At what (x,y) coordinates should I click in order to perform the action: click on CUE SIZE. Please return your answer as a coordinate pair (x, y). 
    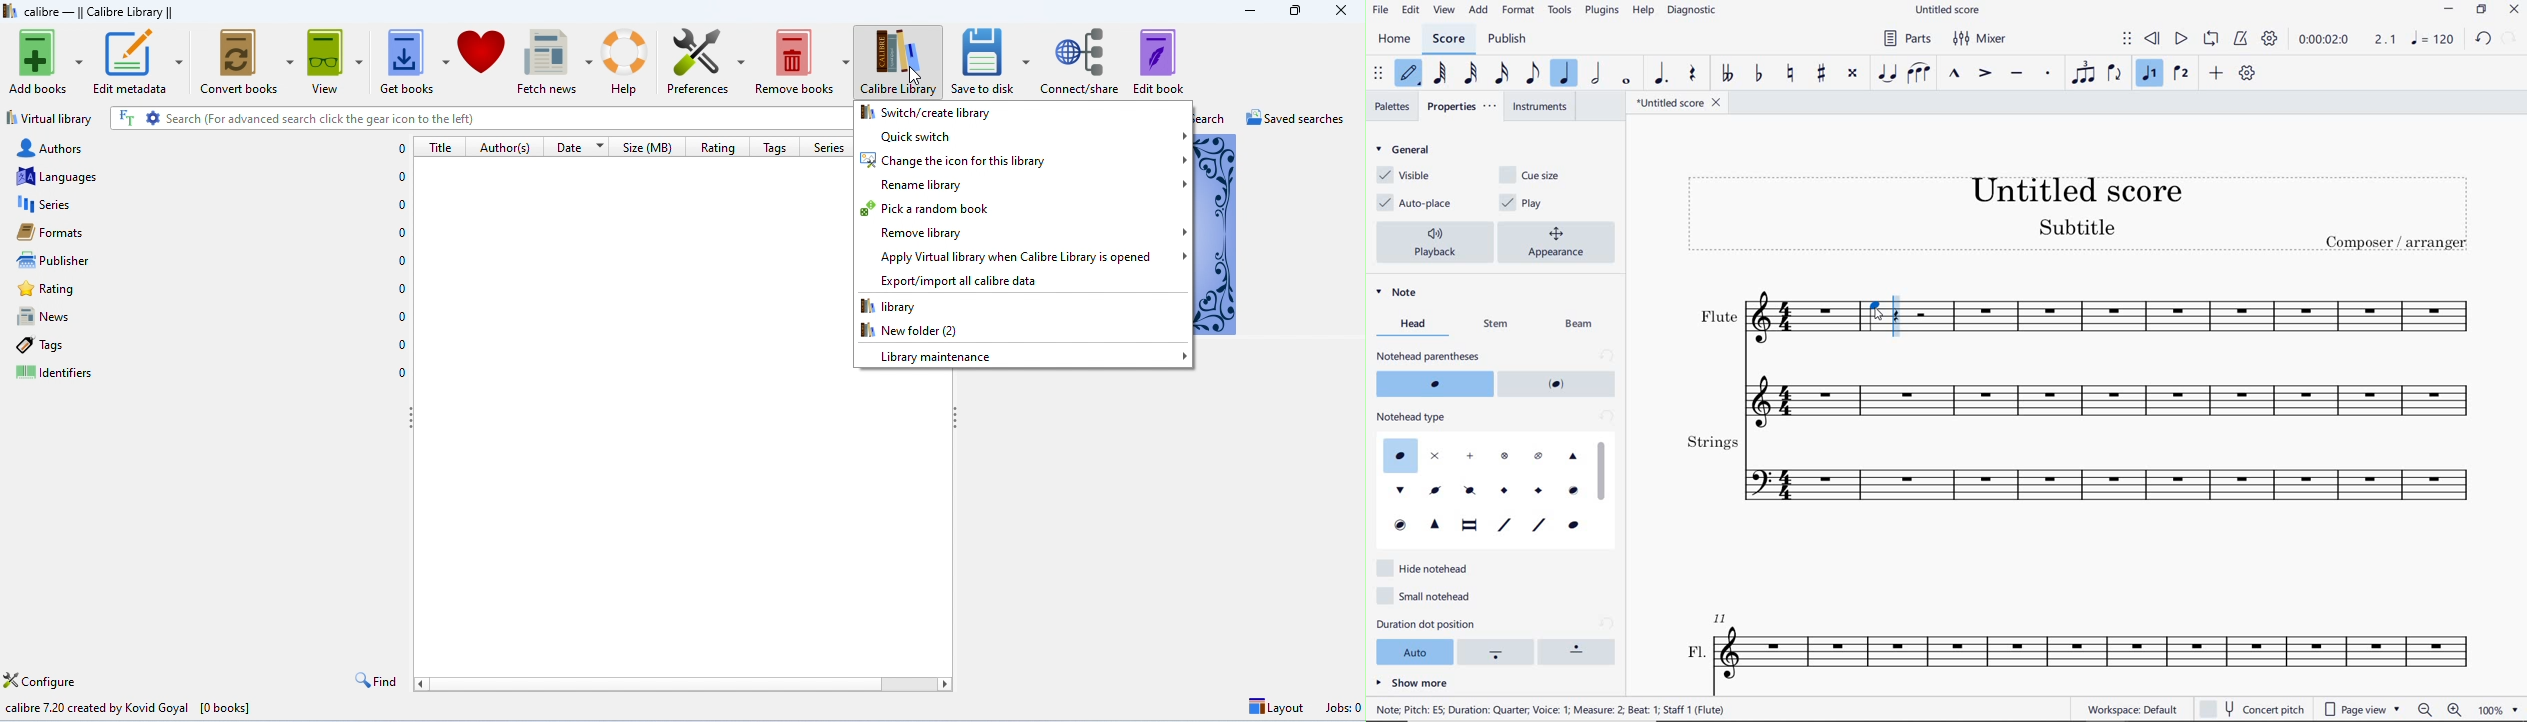
    Looking at the image, I should click on (1533, 175).